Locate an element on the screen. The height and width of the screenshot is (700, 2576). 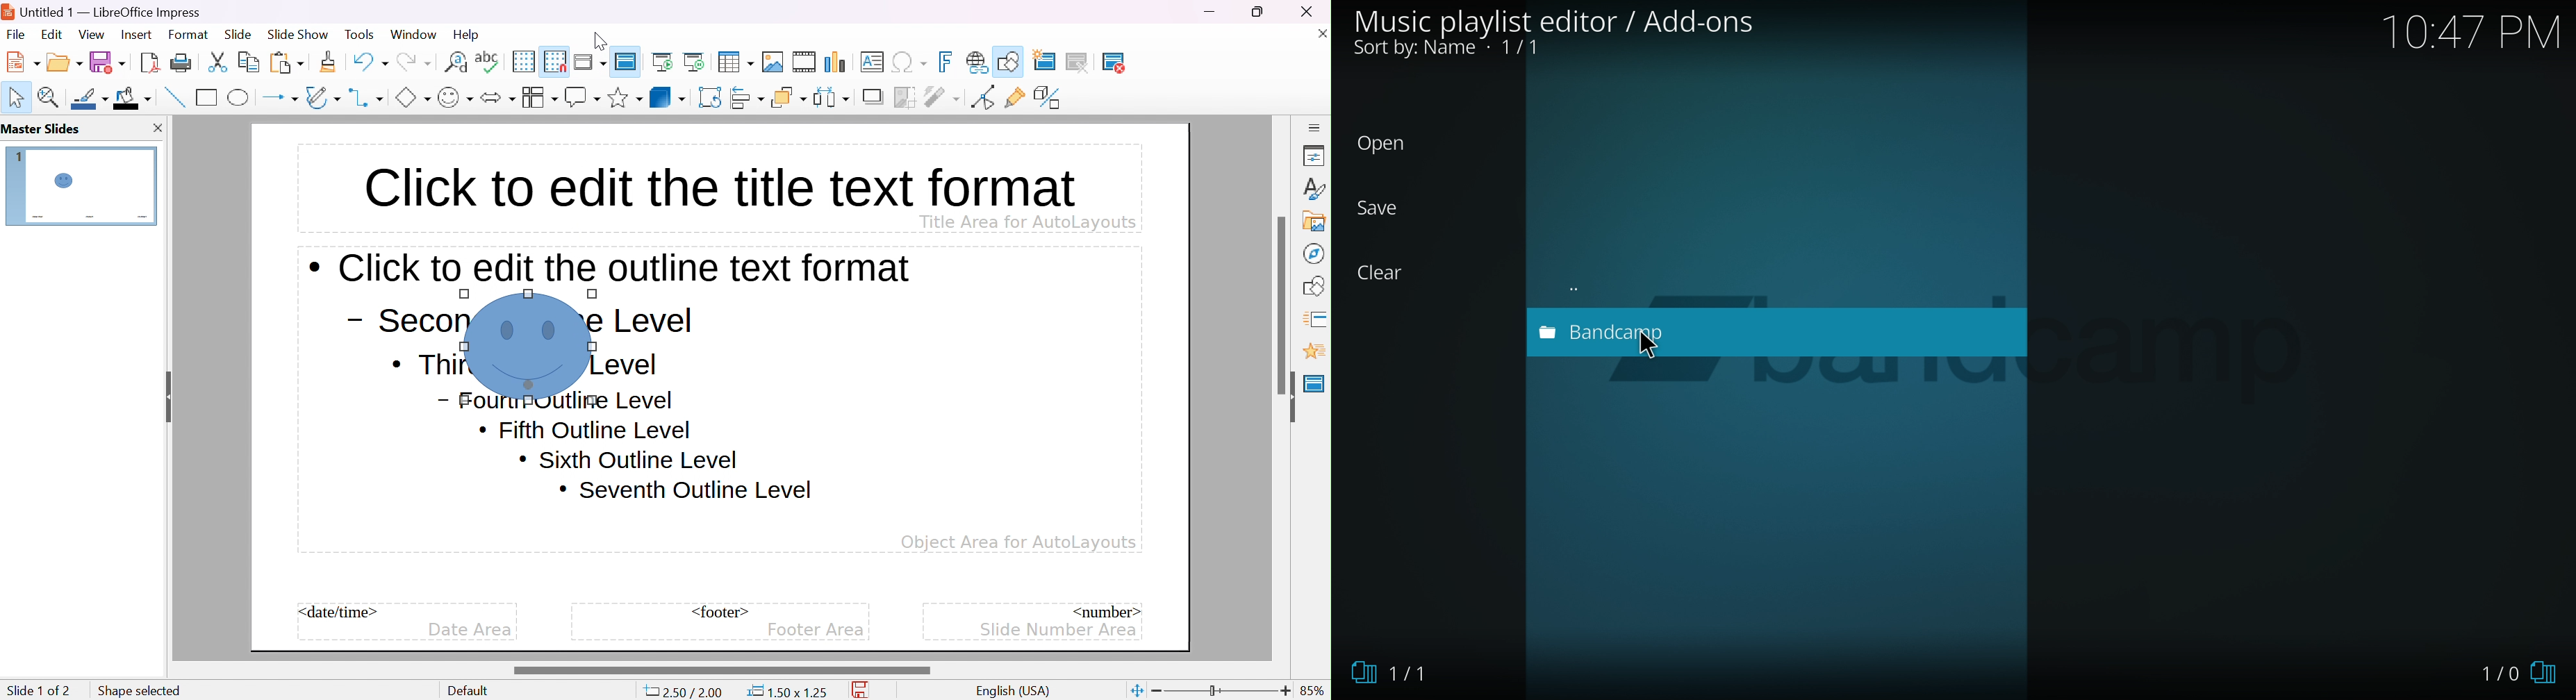
Cursor is located at coordinates (1660, 353).